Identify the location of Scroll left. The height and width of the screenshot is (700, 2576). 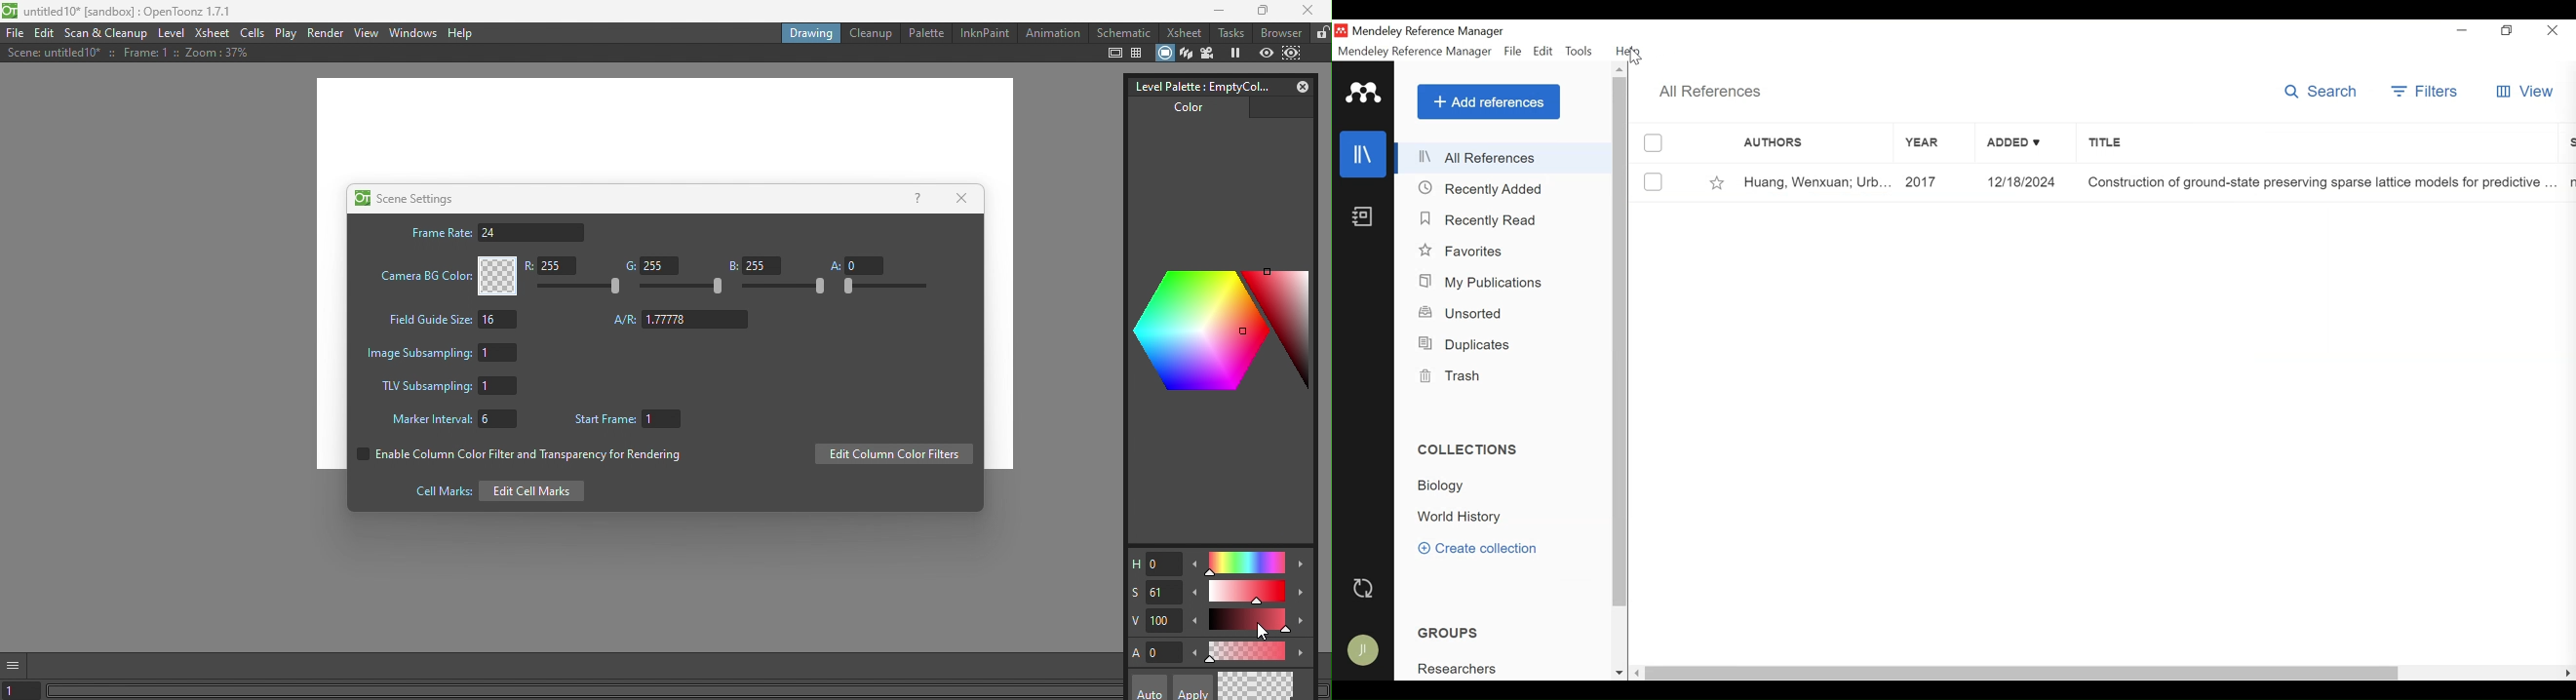
(1640, 675).